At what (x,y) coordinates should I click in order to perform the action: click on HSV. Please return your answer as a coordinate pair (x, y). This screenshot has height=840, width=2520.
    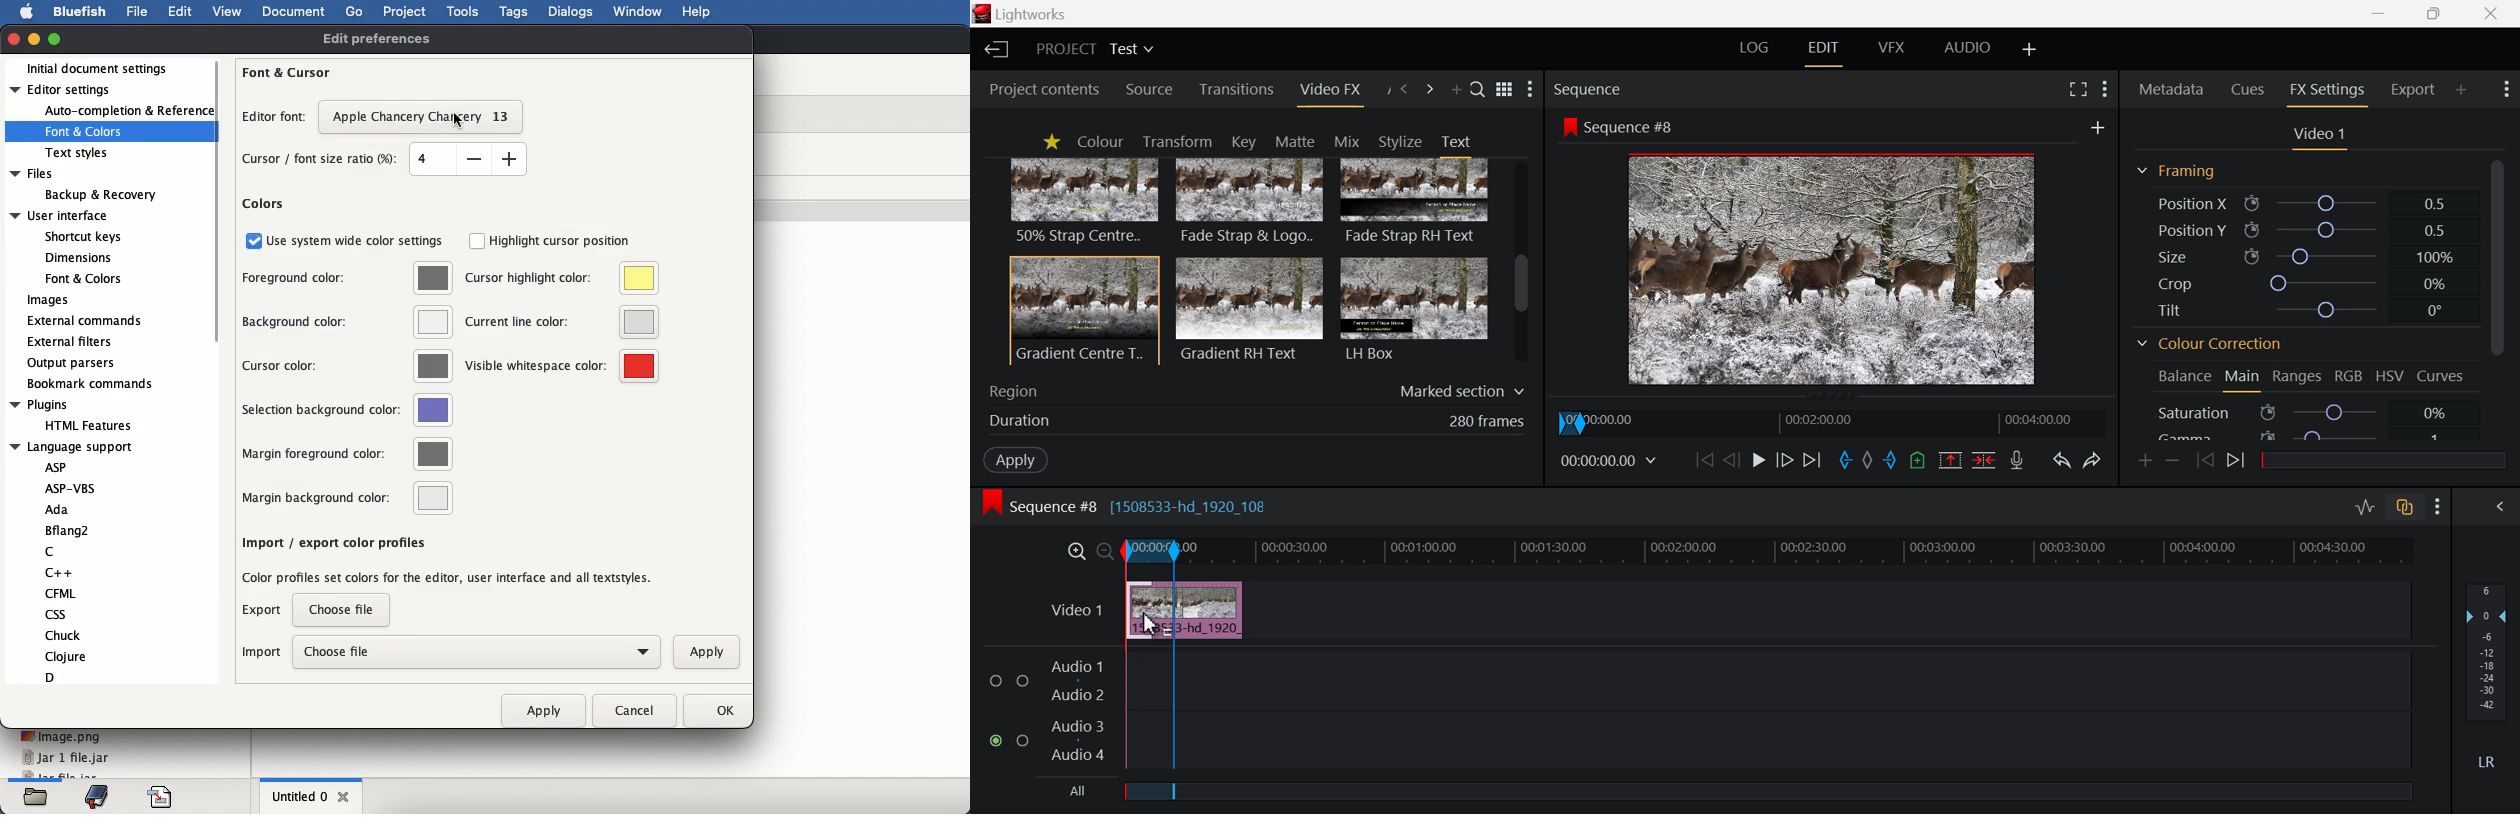
    Looking at the image, I should click on (2393, 377).